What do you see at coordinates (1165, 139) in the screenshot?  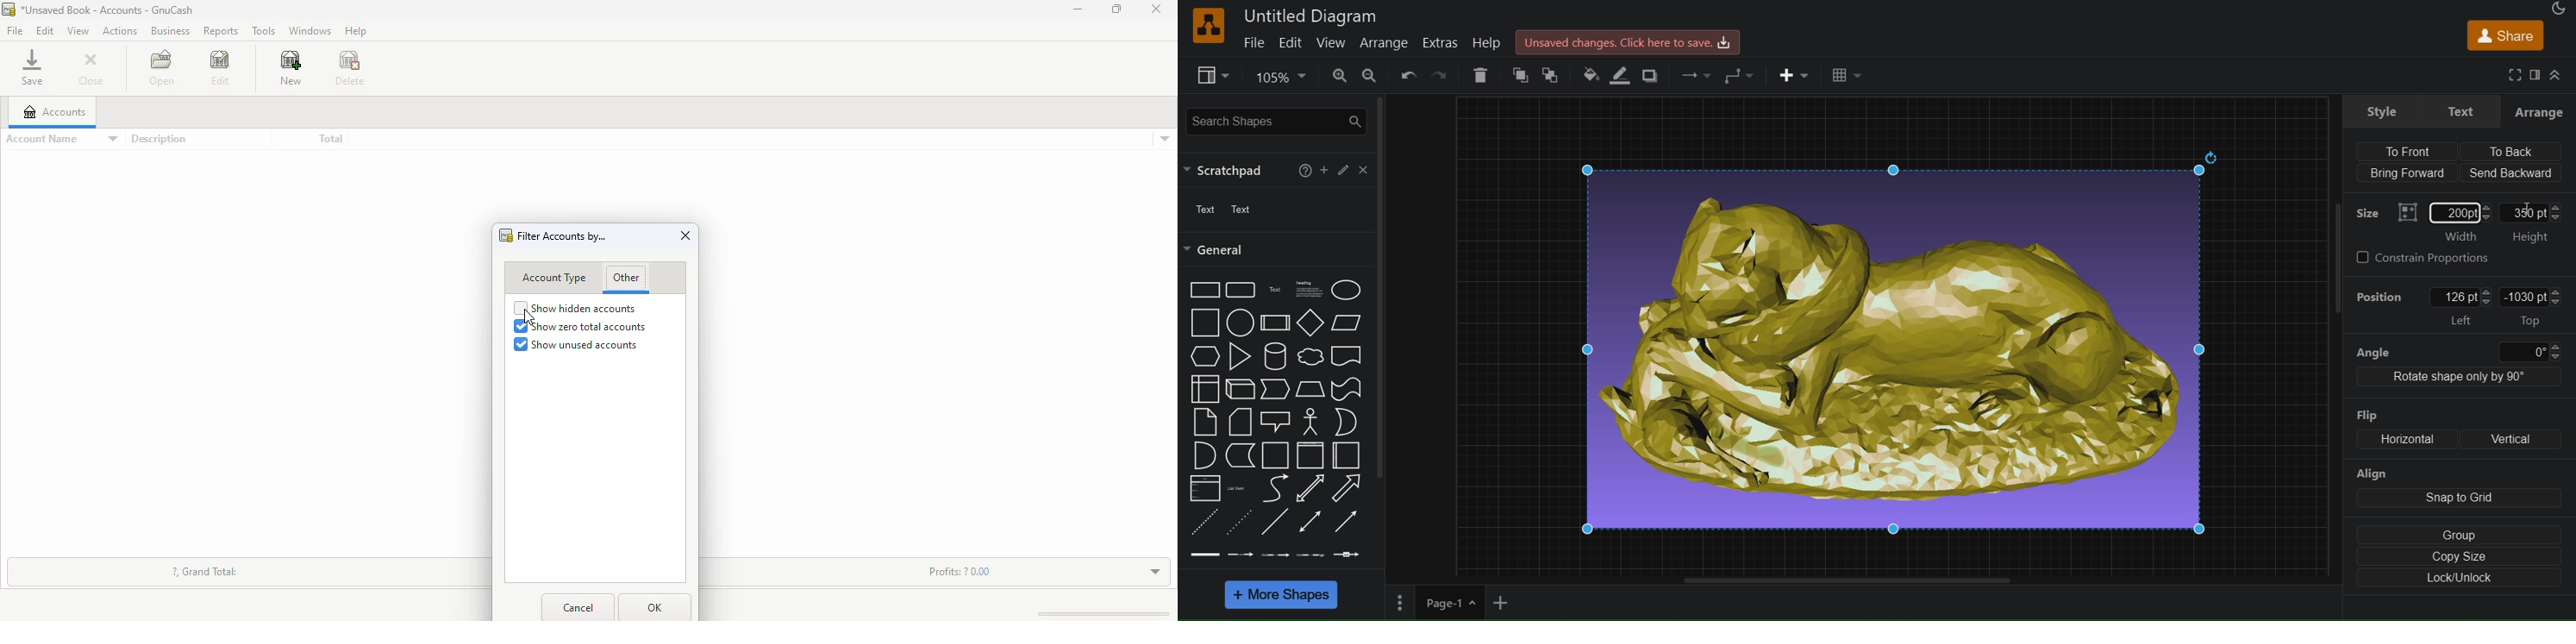 I see `accounts details` at bounding box center [1165, 139].